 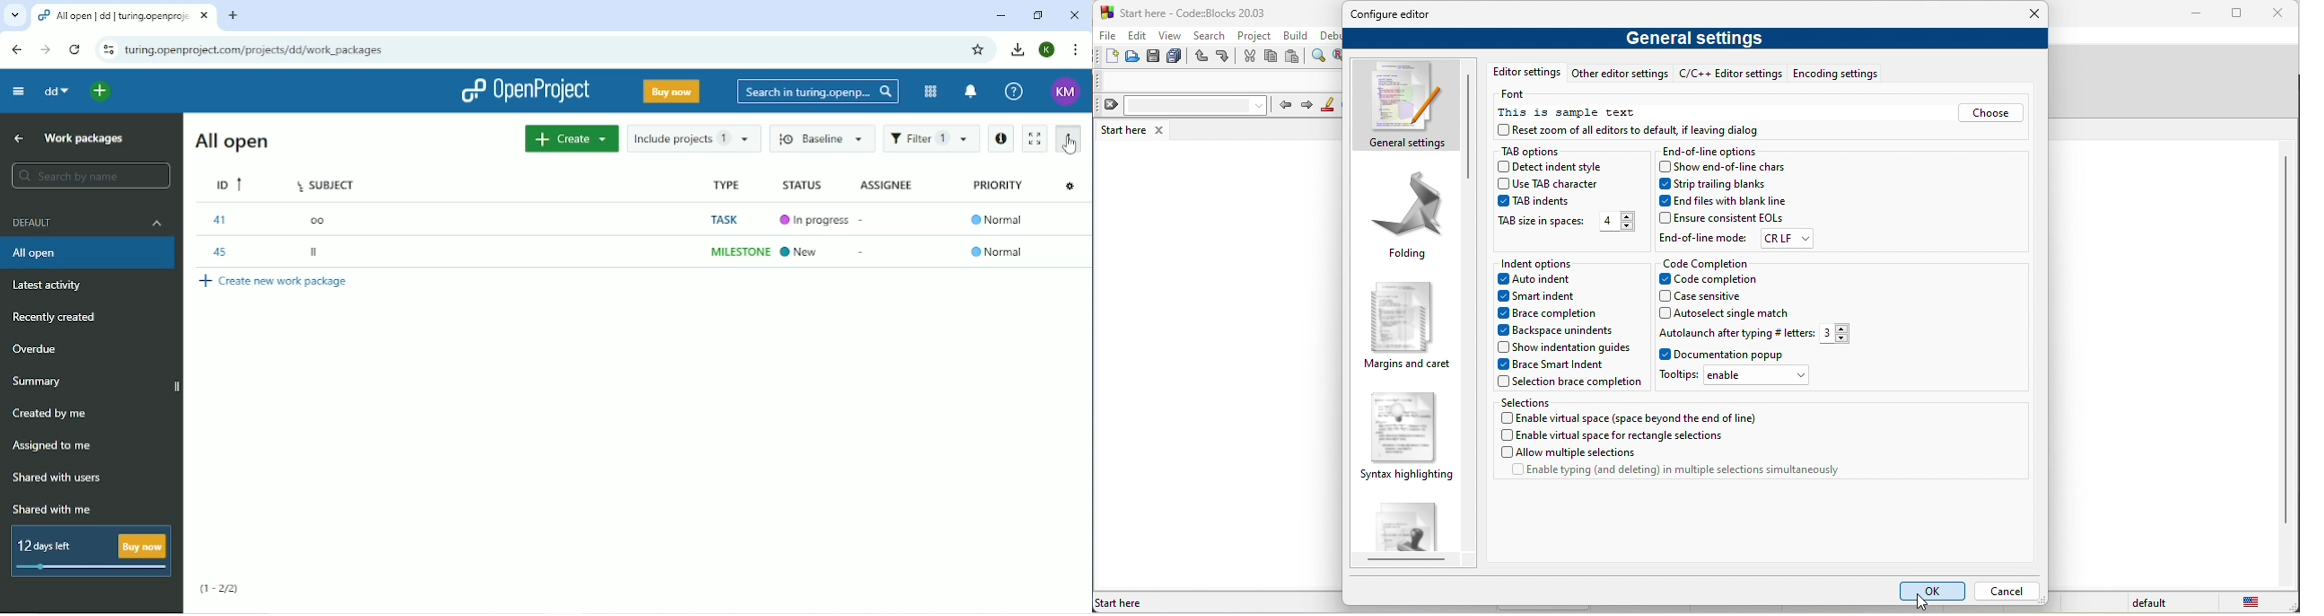 What do you see at coordinates (1123, 601) in the screenshot?
I see `start here` at bounding box center [1123, 601].